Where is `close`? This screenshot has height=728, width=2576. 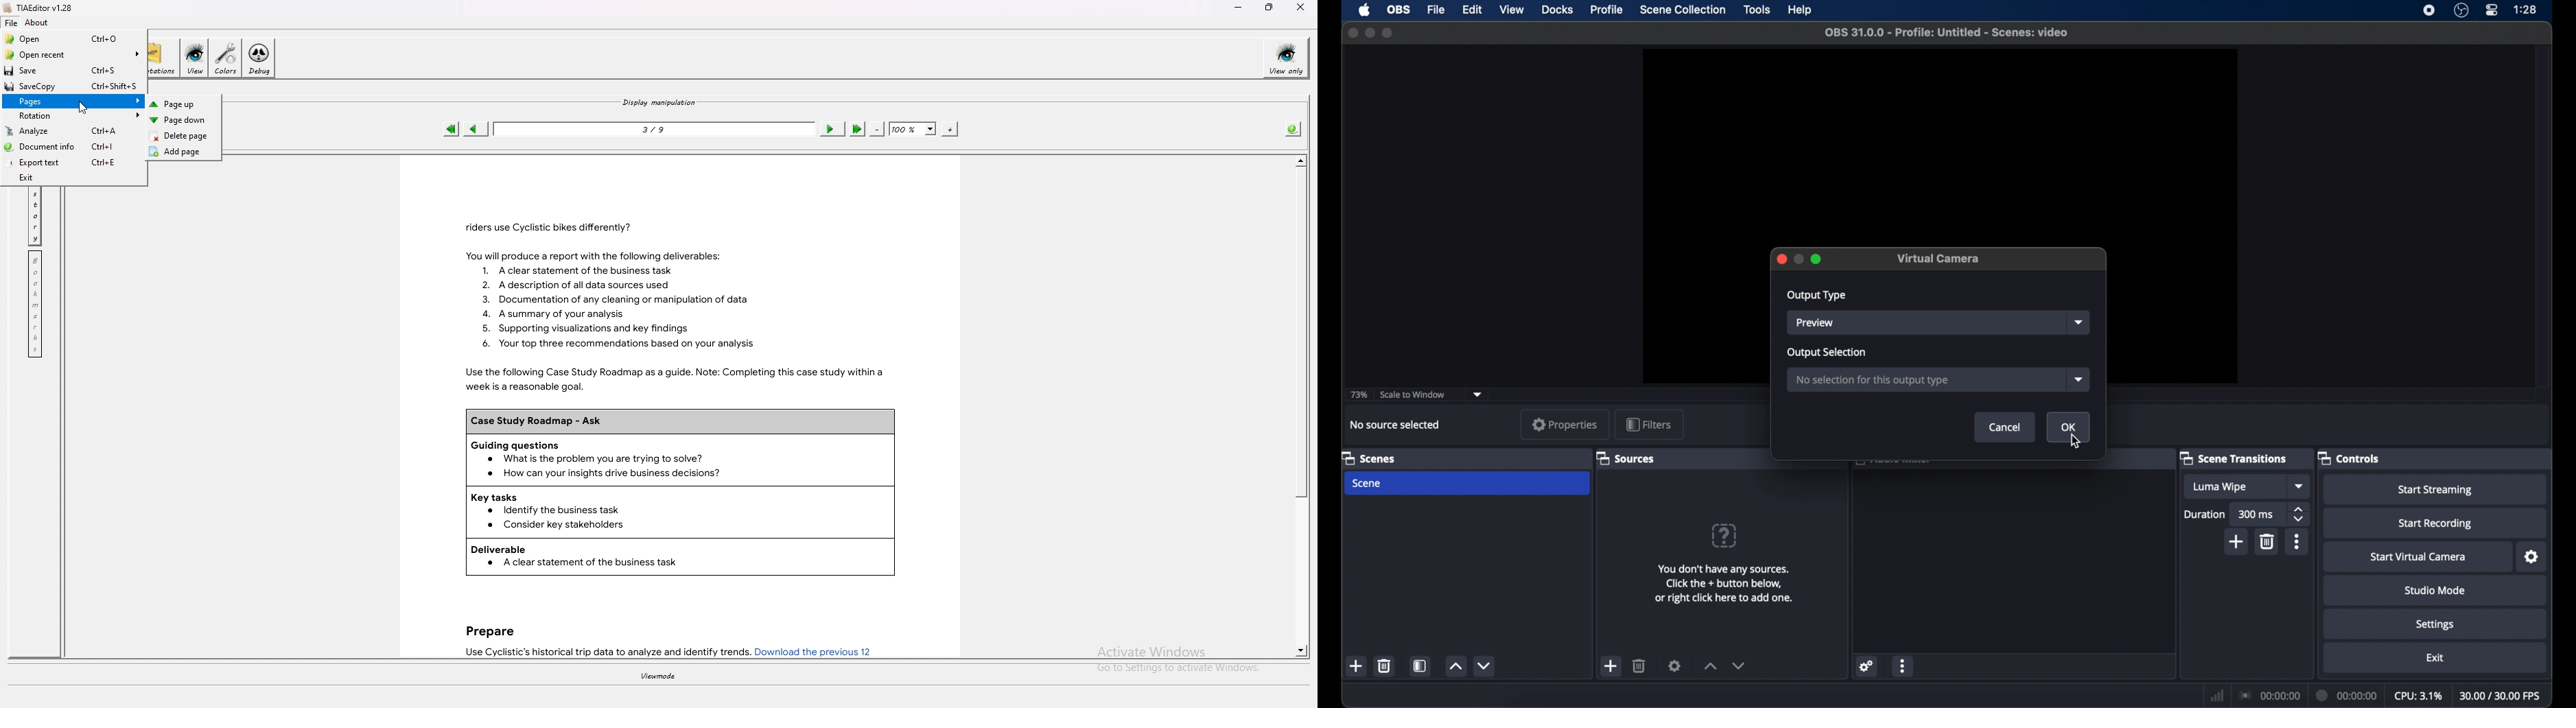
close is located at coordinates (1780, 258).